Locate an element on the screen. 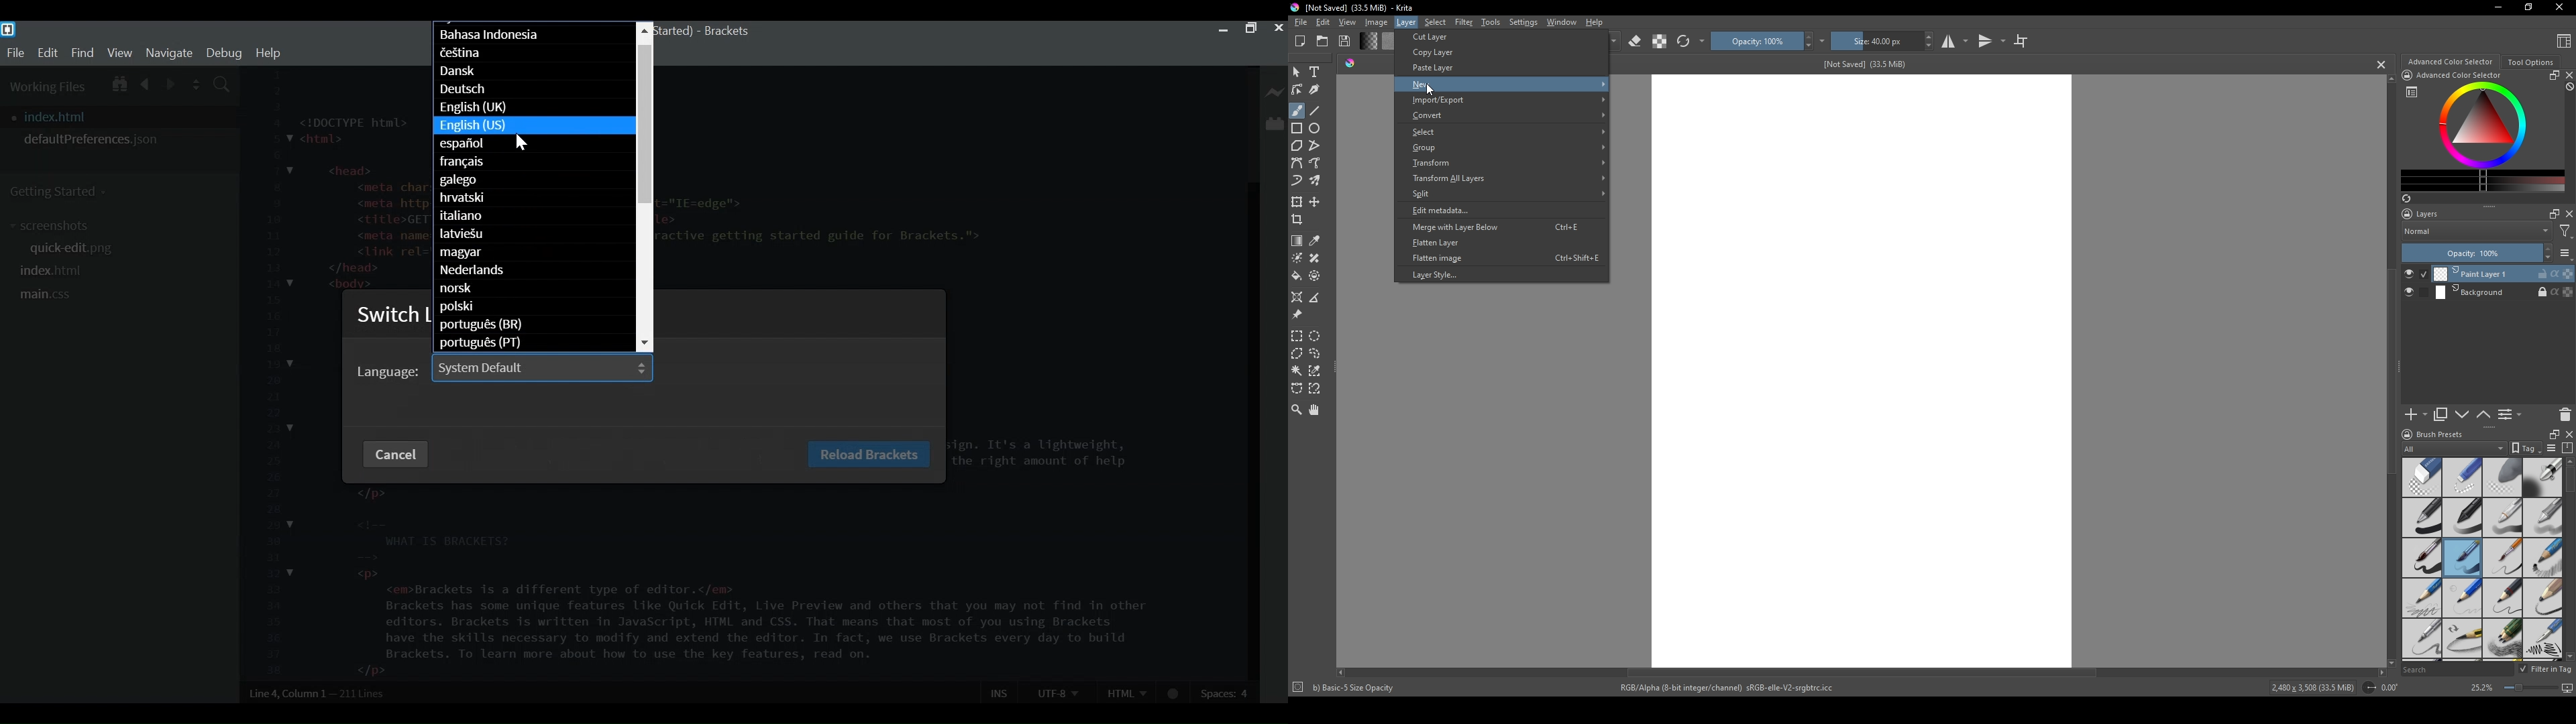  refresh is located at coordinates (2406, 198).